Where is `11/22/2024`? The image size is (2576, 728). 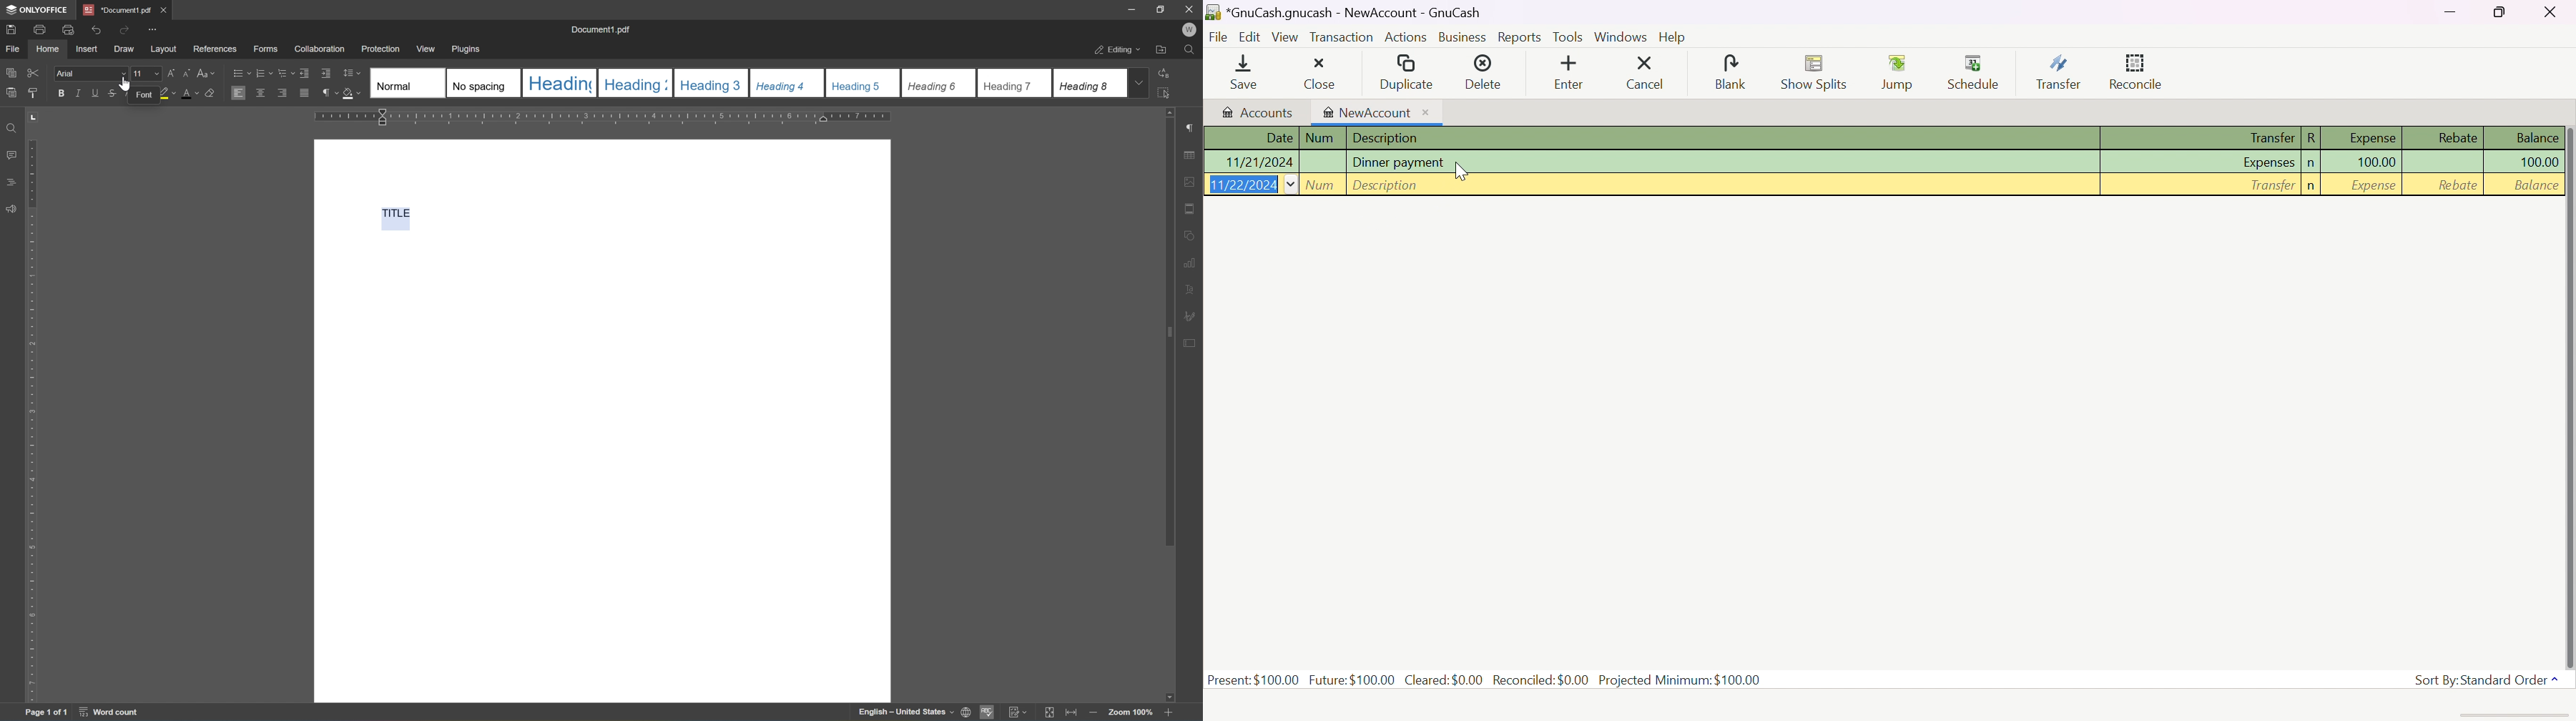 11/22/2024 is located at coordinates (1245, 183).